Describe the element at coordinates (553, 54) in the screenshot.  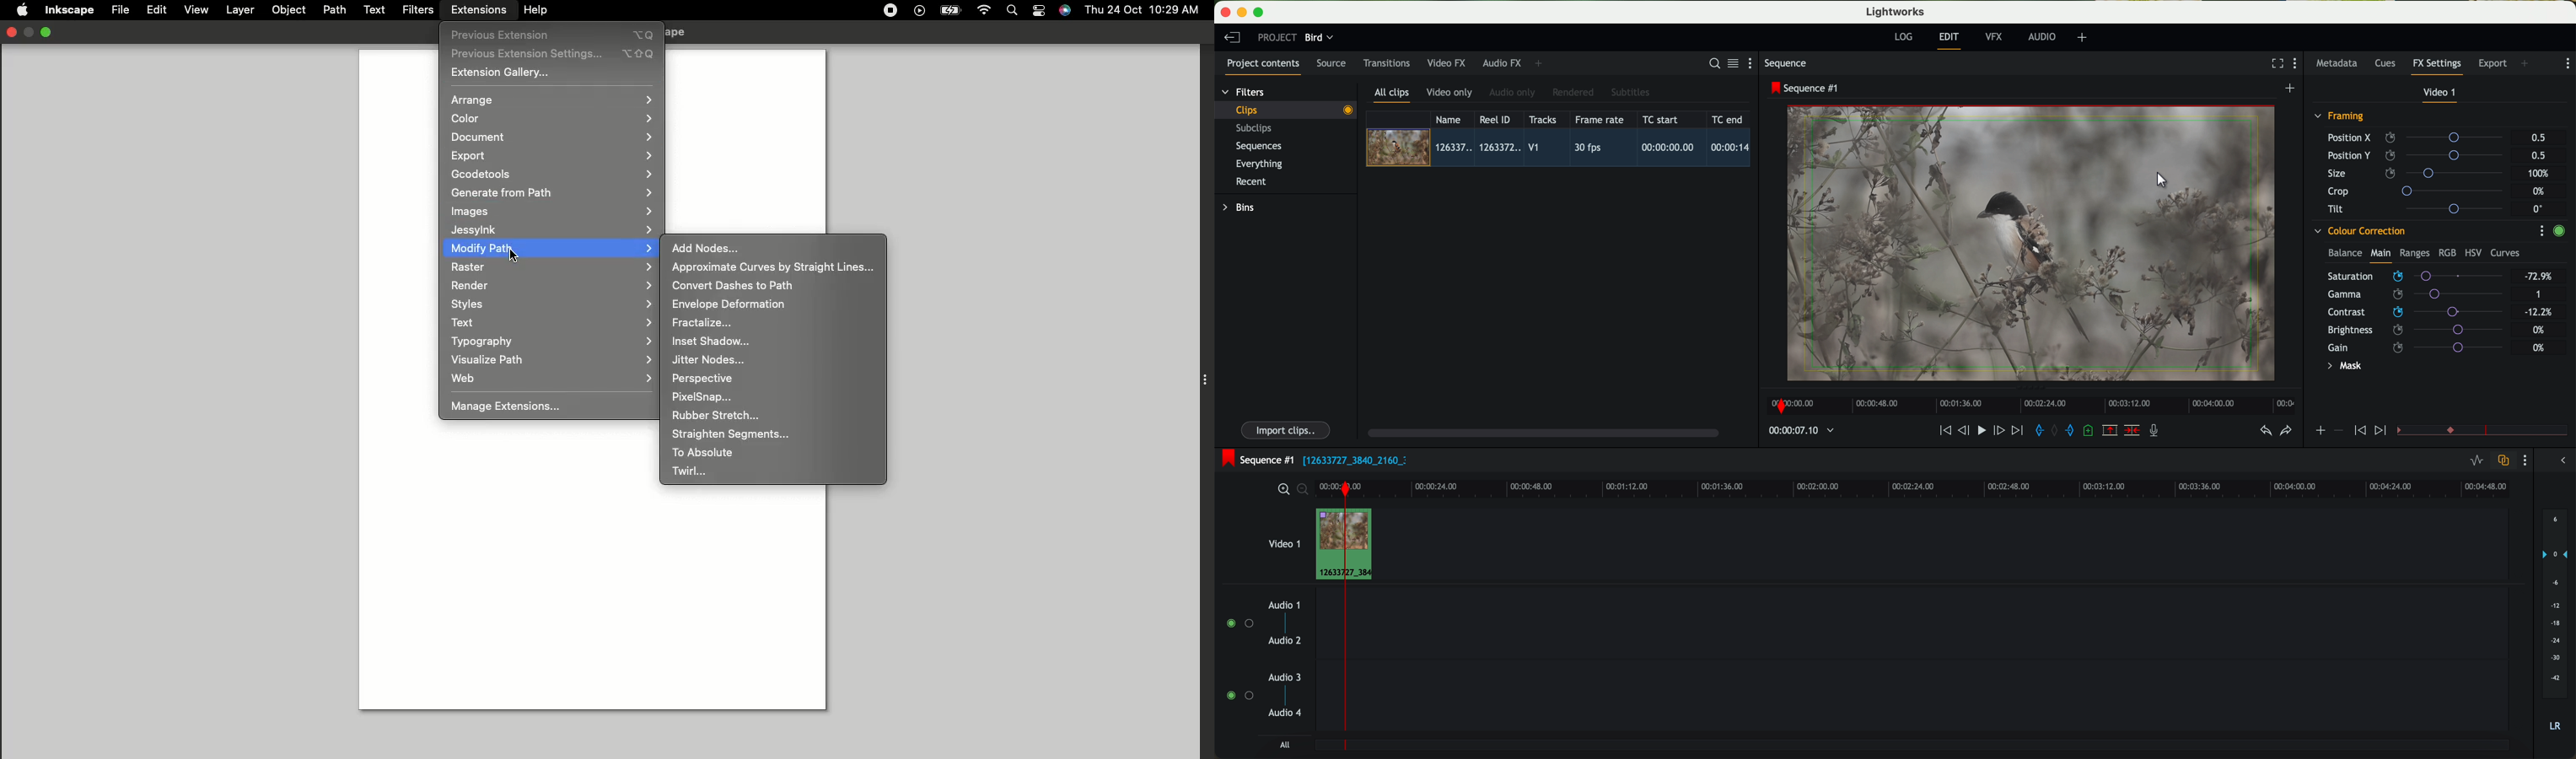
I see `Previous extension settings` at that location.